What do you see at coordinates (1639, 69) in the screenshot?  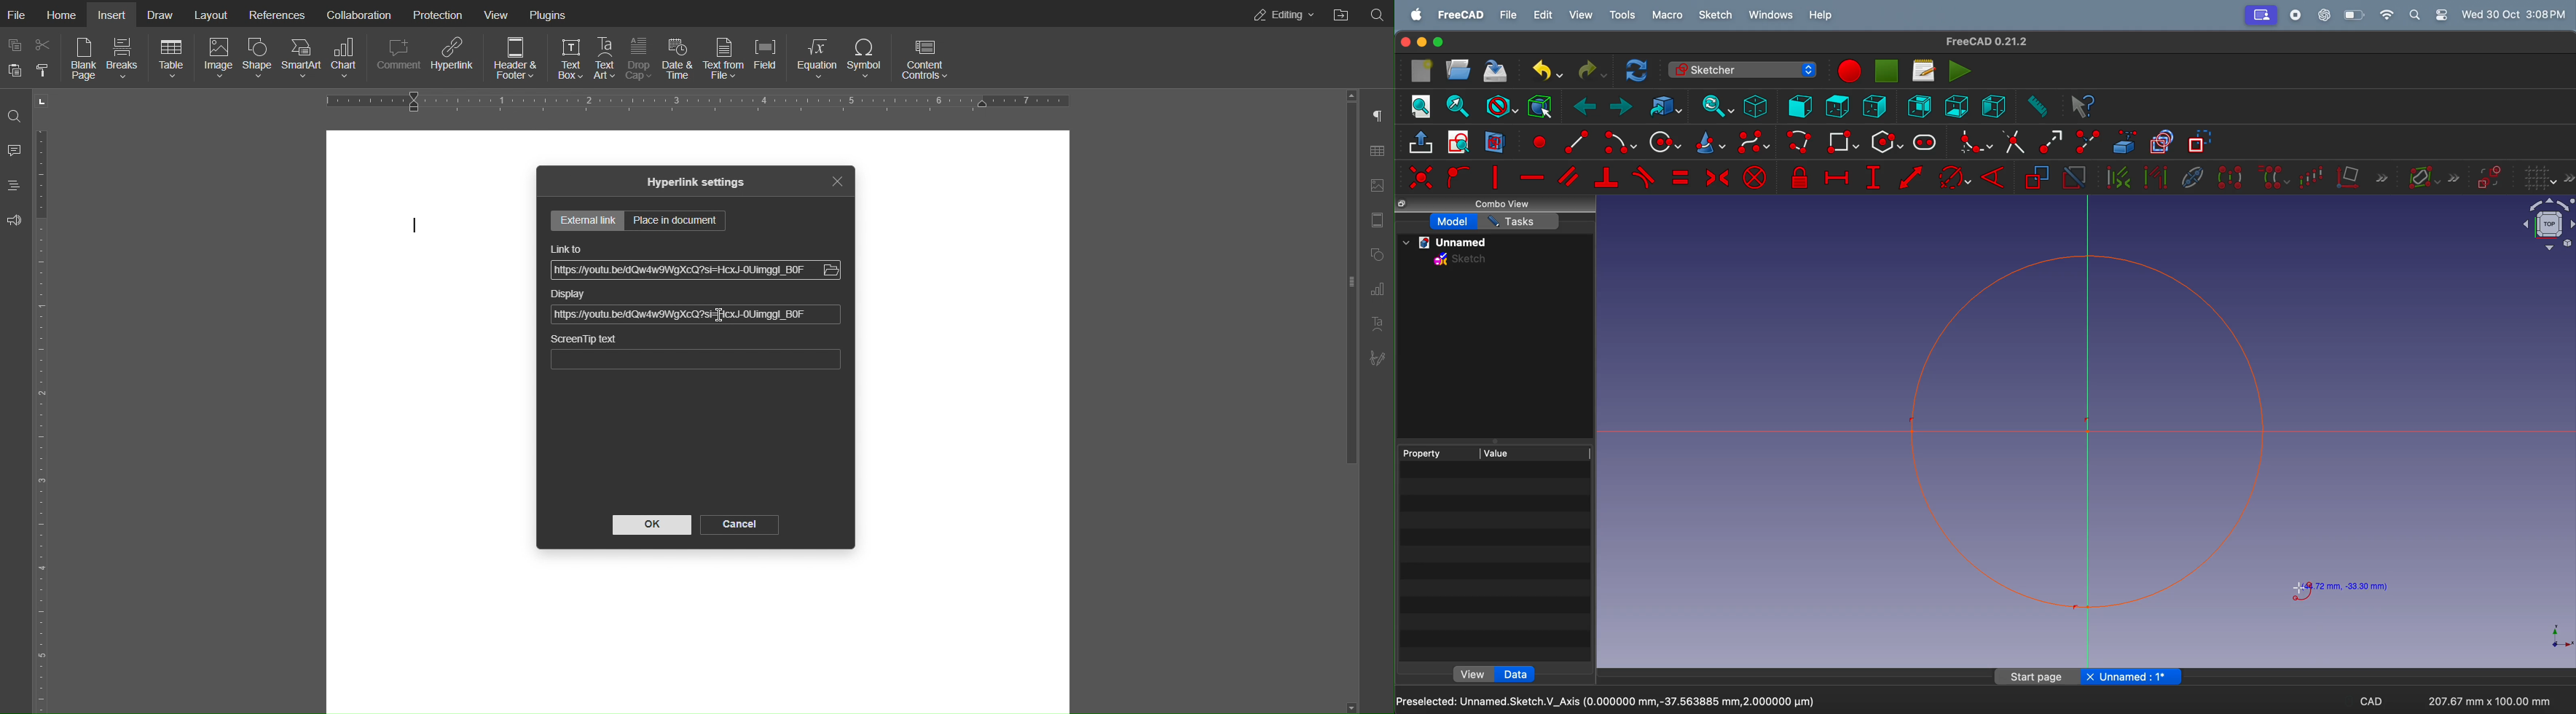 I see `refresh` at bounding box center [1639, 69].